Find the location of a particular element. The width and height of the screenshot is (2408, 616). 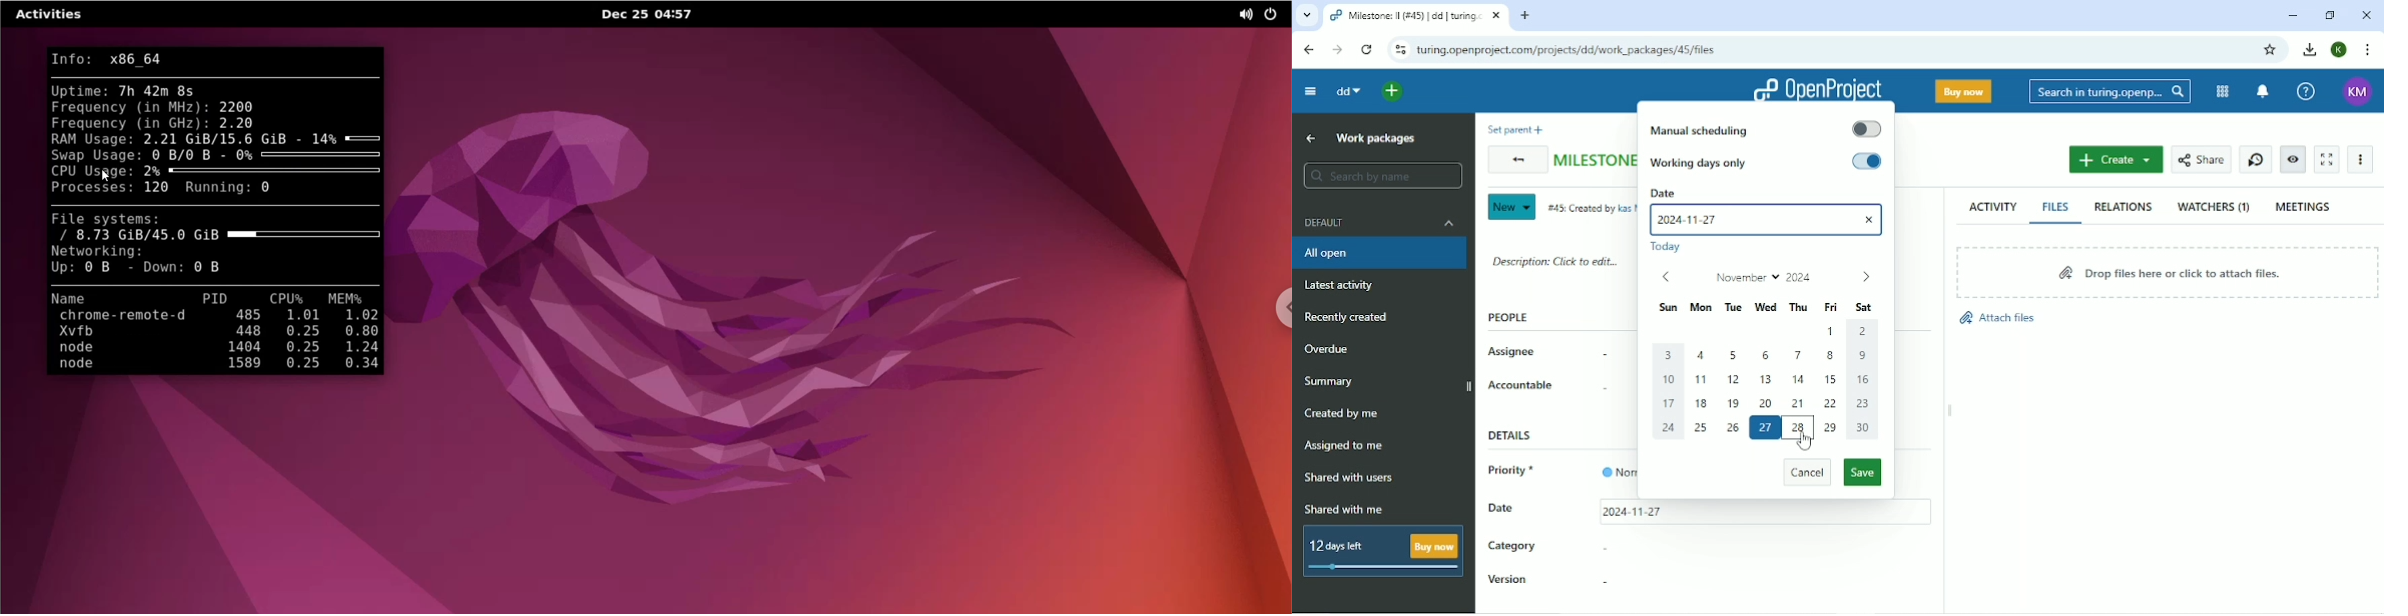

Attach files is located at coordinates (1996, 318).